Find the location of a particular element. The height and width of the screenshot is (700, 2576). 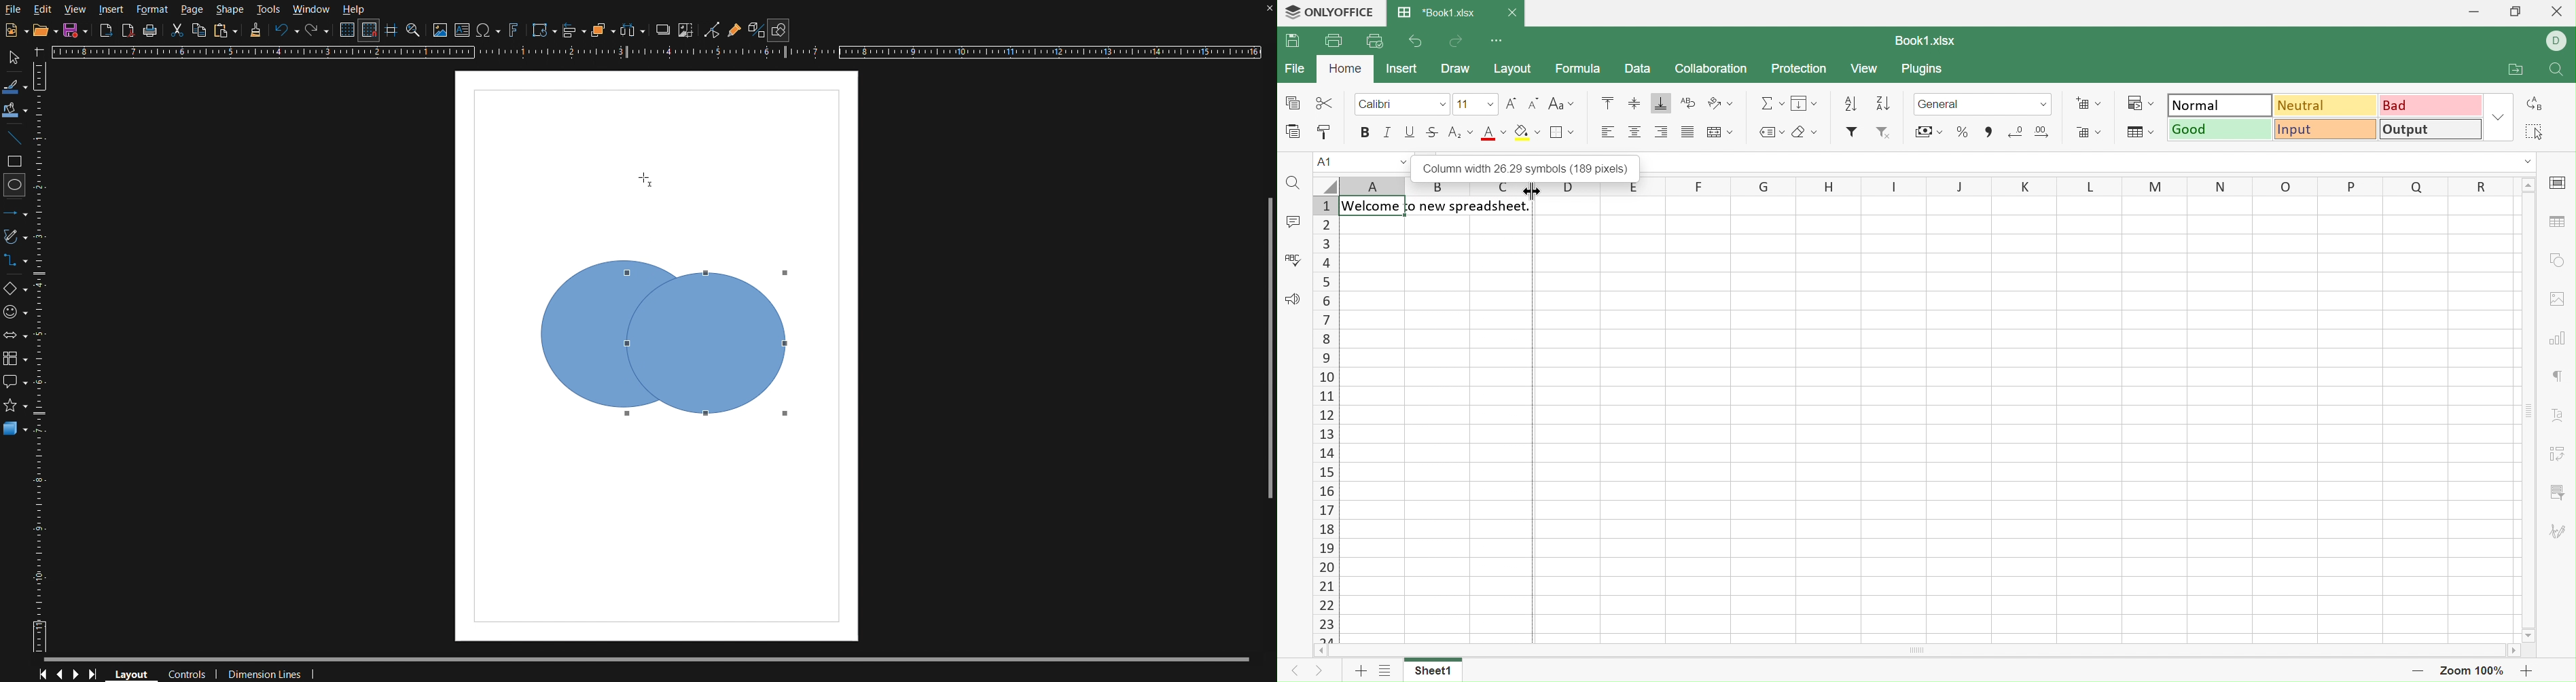

Comma style is located at coordinates (1988, 132).